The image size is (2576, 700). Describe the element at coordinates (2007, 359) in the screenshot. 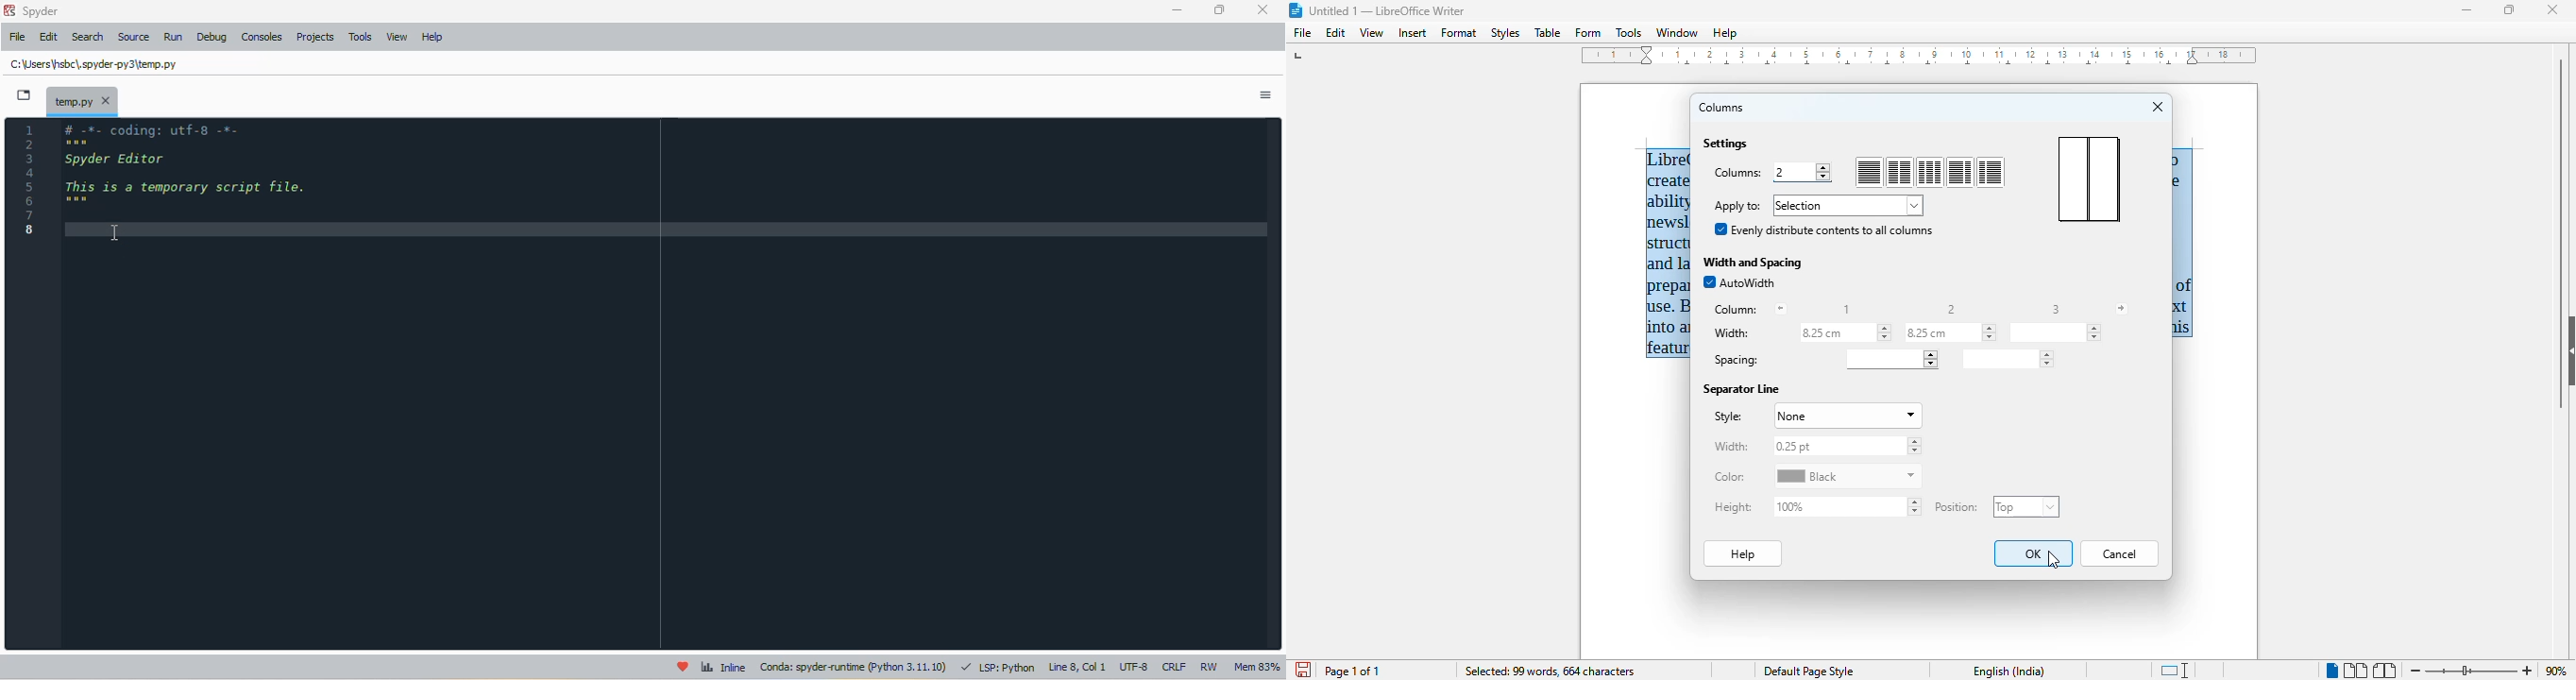

I see `spacing` at that location.